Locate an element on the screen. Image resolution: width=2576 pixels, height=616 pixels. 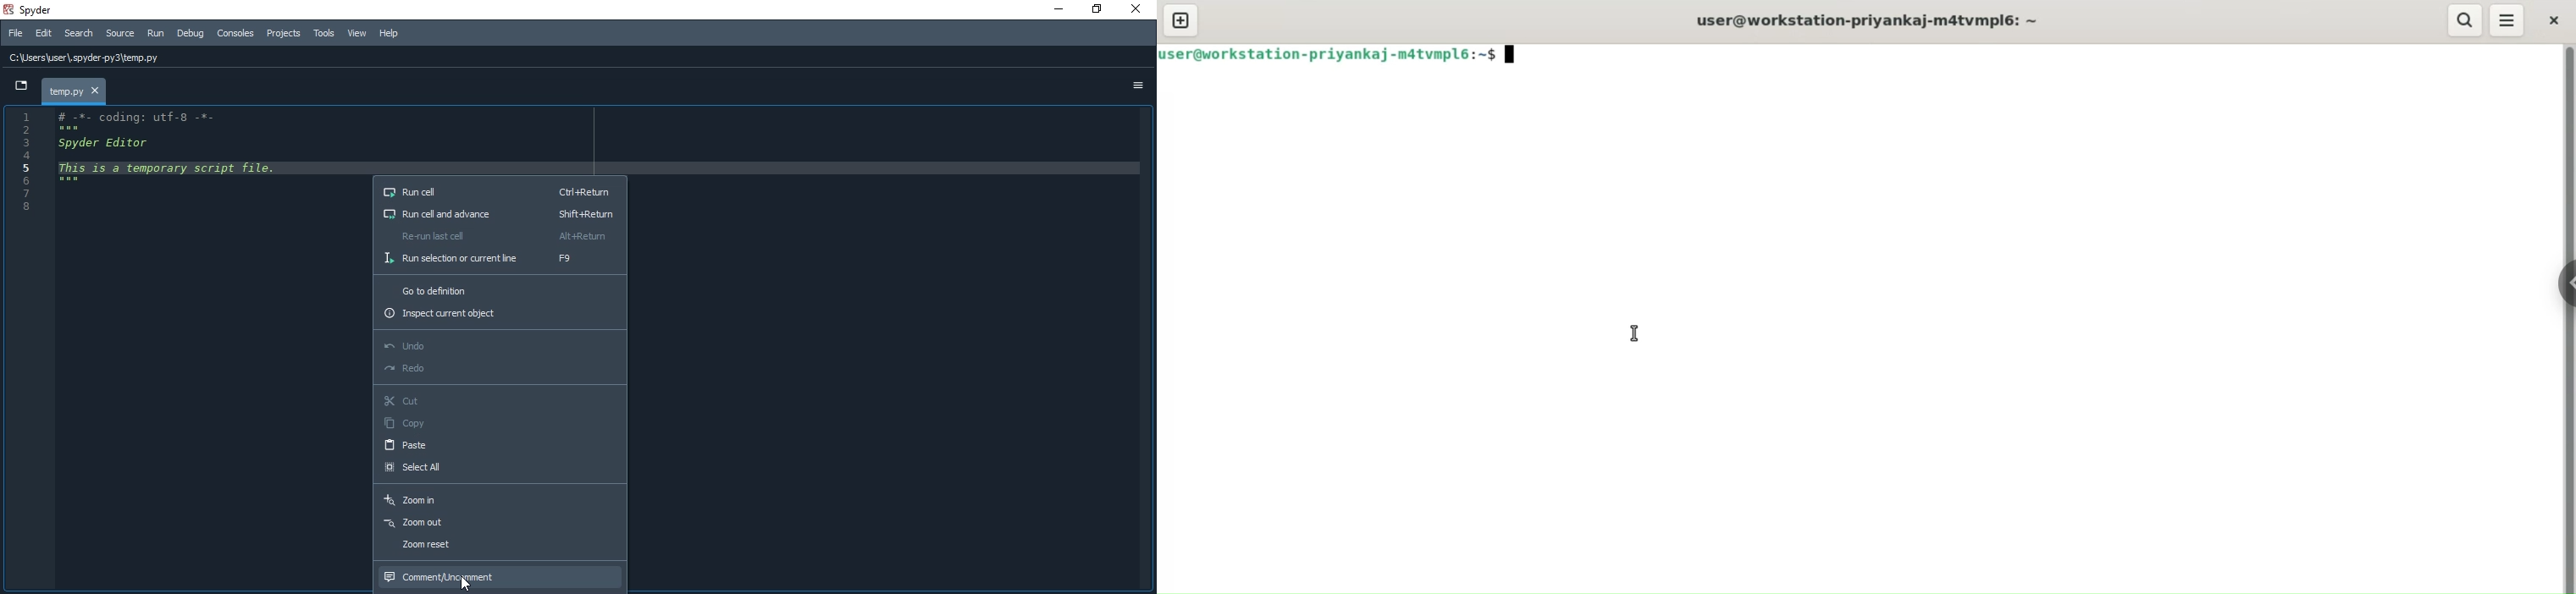
close is located at coordinates (1133, 9).